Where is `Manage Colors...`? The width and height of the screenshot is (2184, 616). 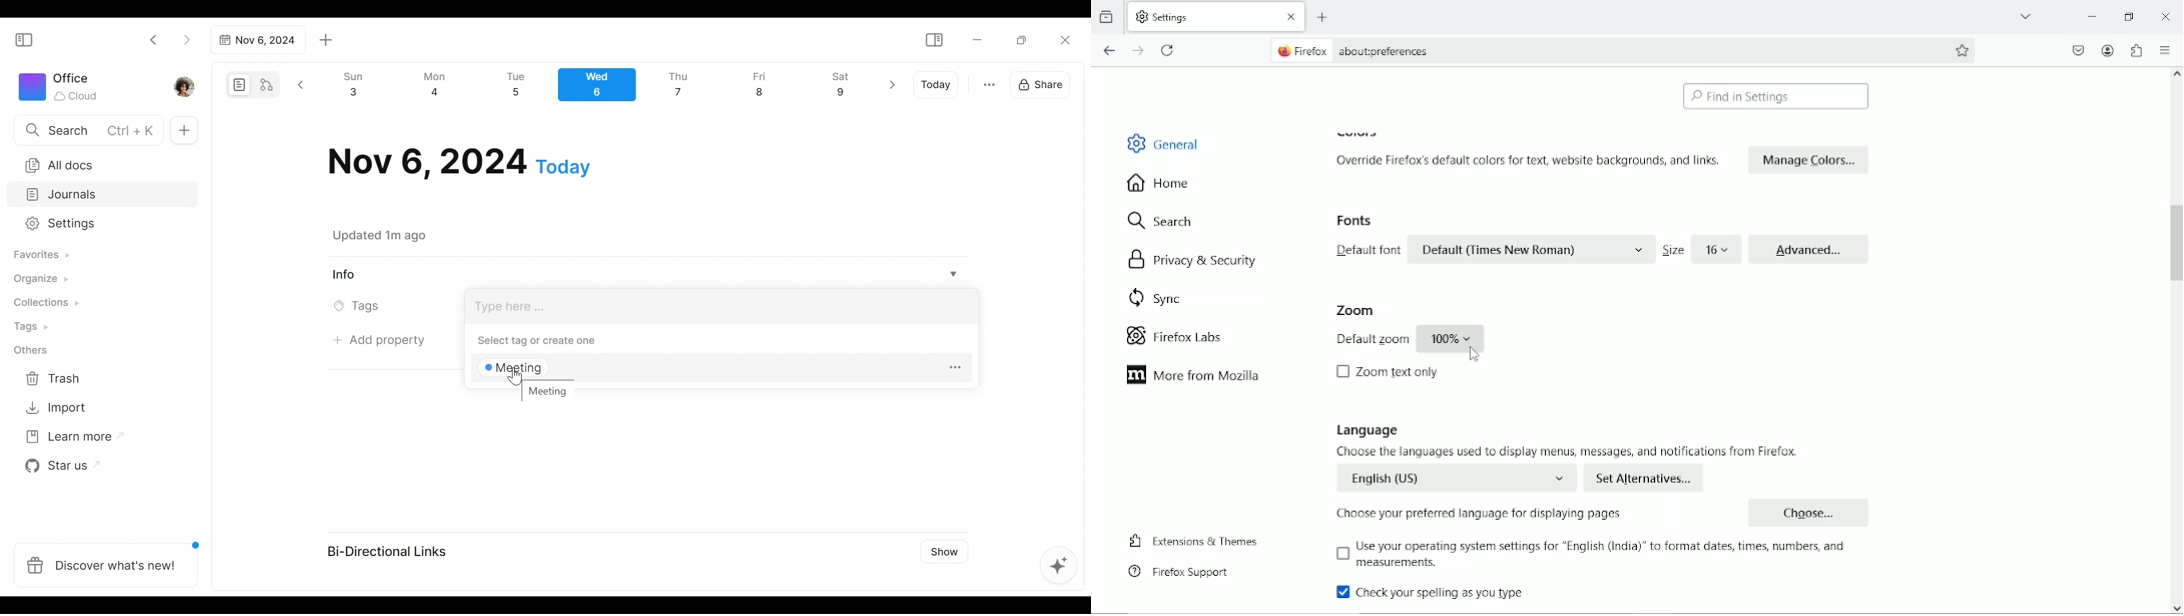 Manage Colors... is located at coordinates (1809, 159).